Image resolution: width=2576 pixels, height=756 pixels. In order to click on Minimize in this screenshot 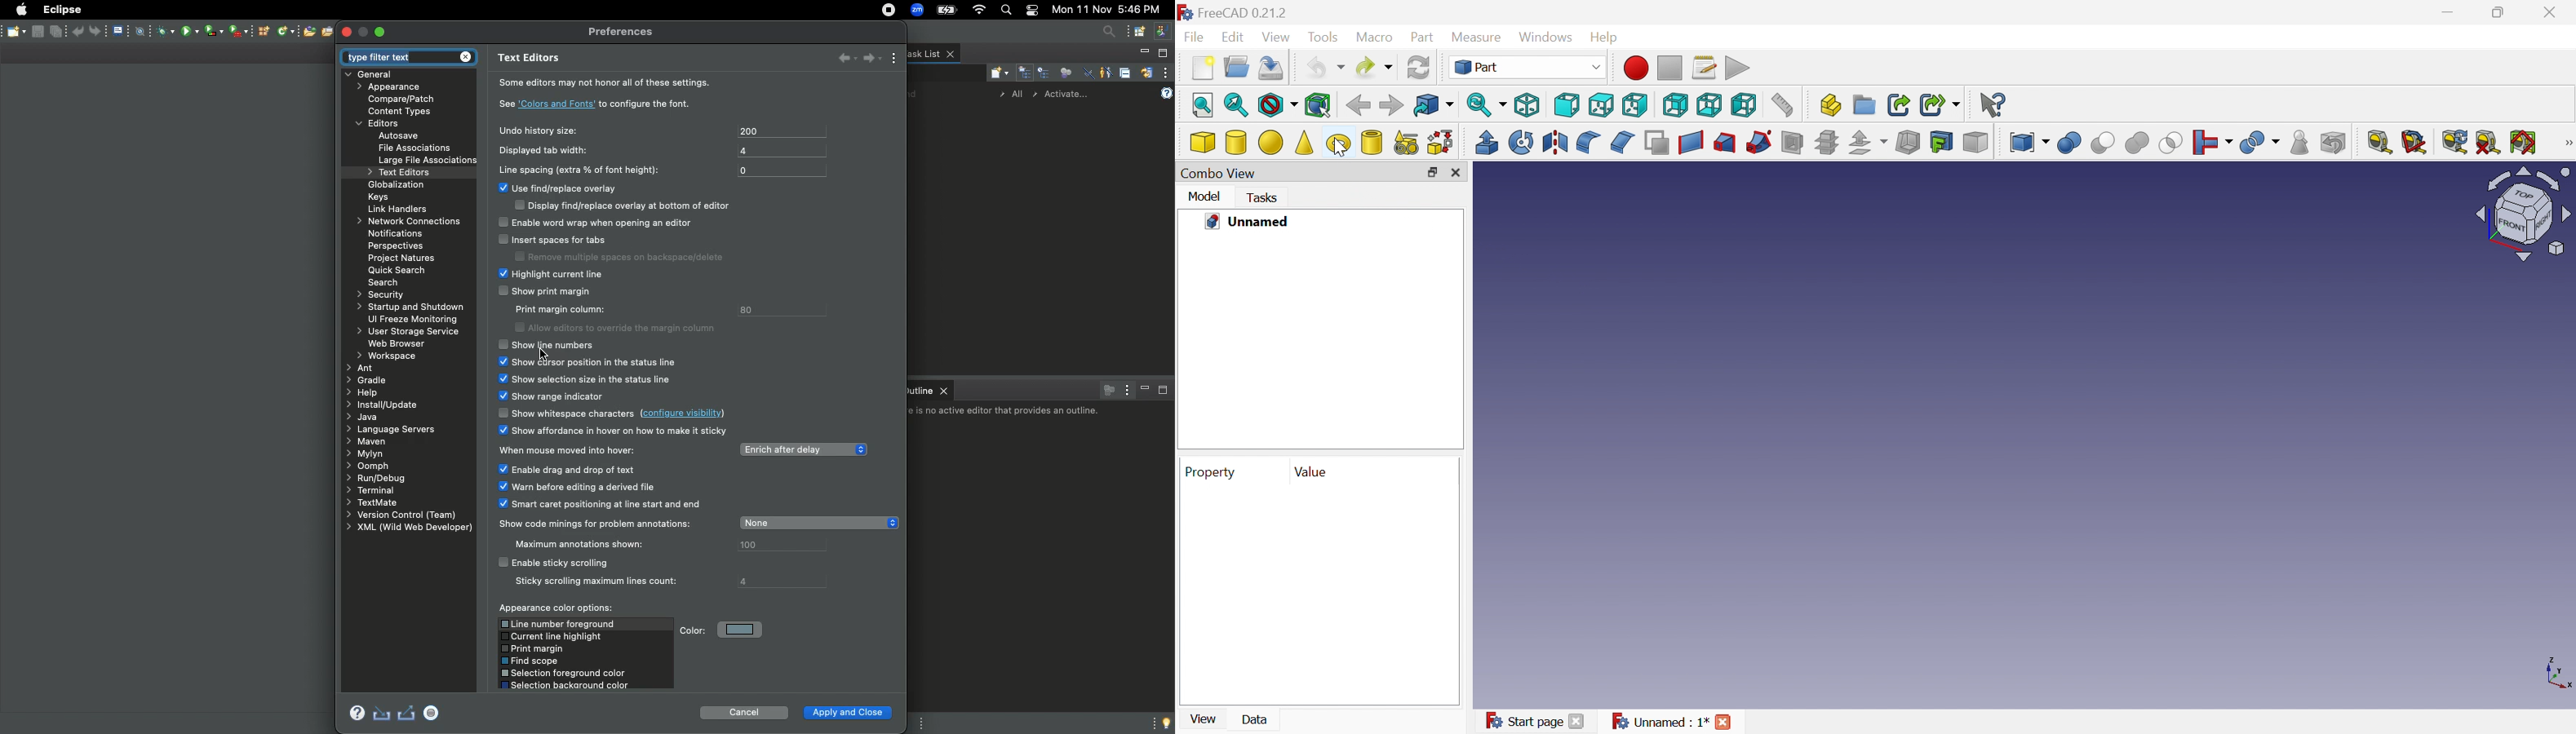, I will do `click(2454, 12)`.